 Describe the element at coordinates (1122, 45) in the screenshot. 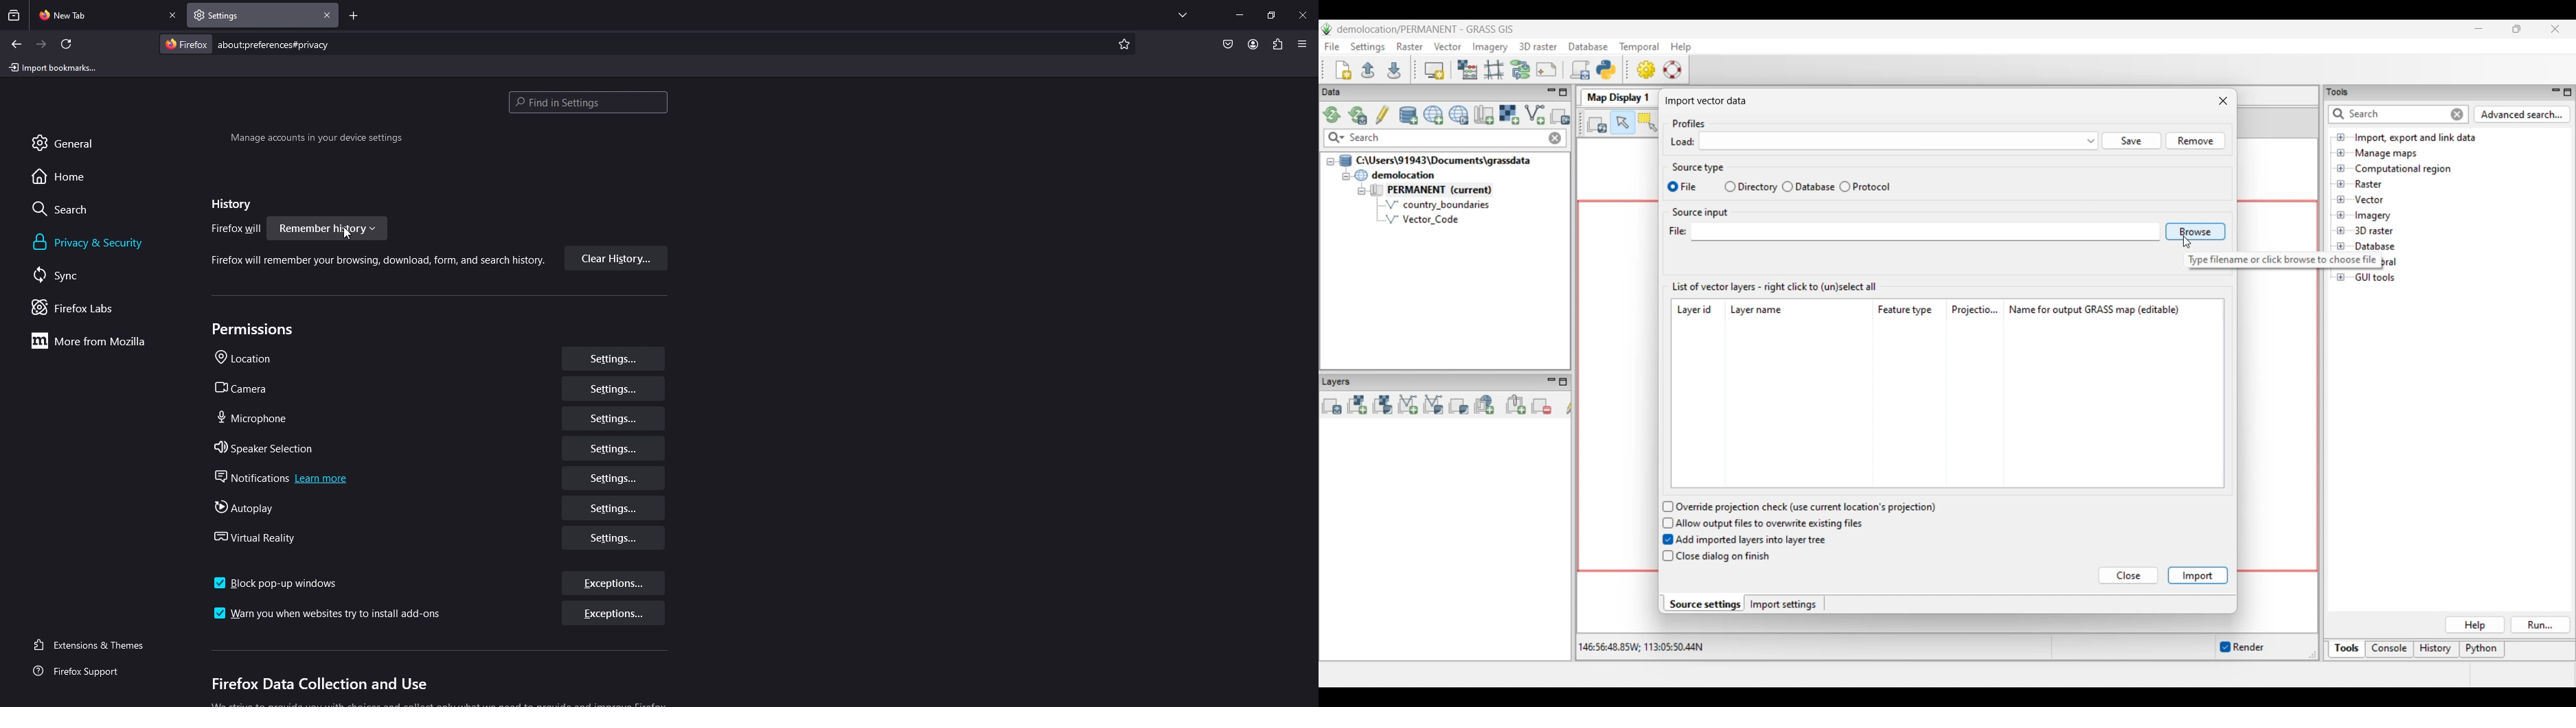

I see `add bookmark` at that location.